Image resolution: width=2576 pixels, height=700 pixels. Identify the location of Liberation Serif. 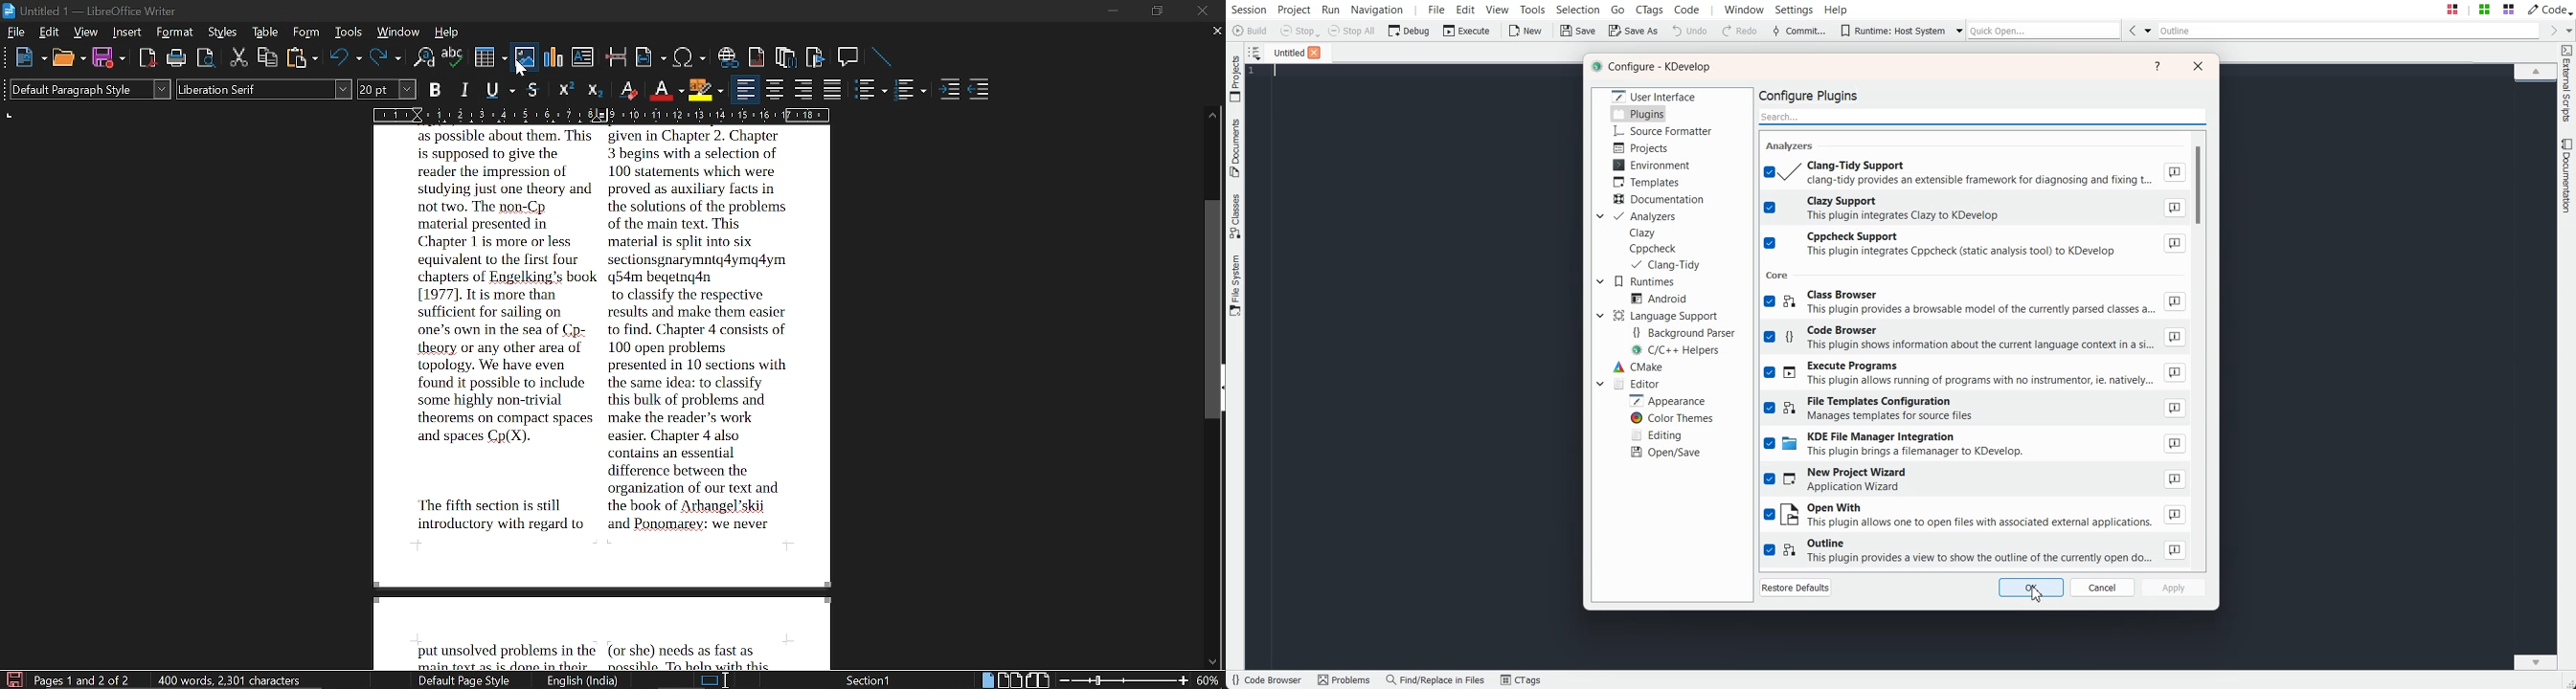
(264, 88).